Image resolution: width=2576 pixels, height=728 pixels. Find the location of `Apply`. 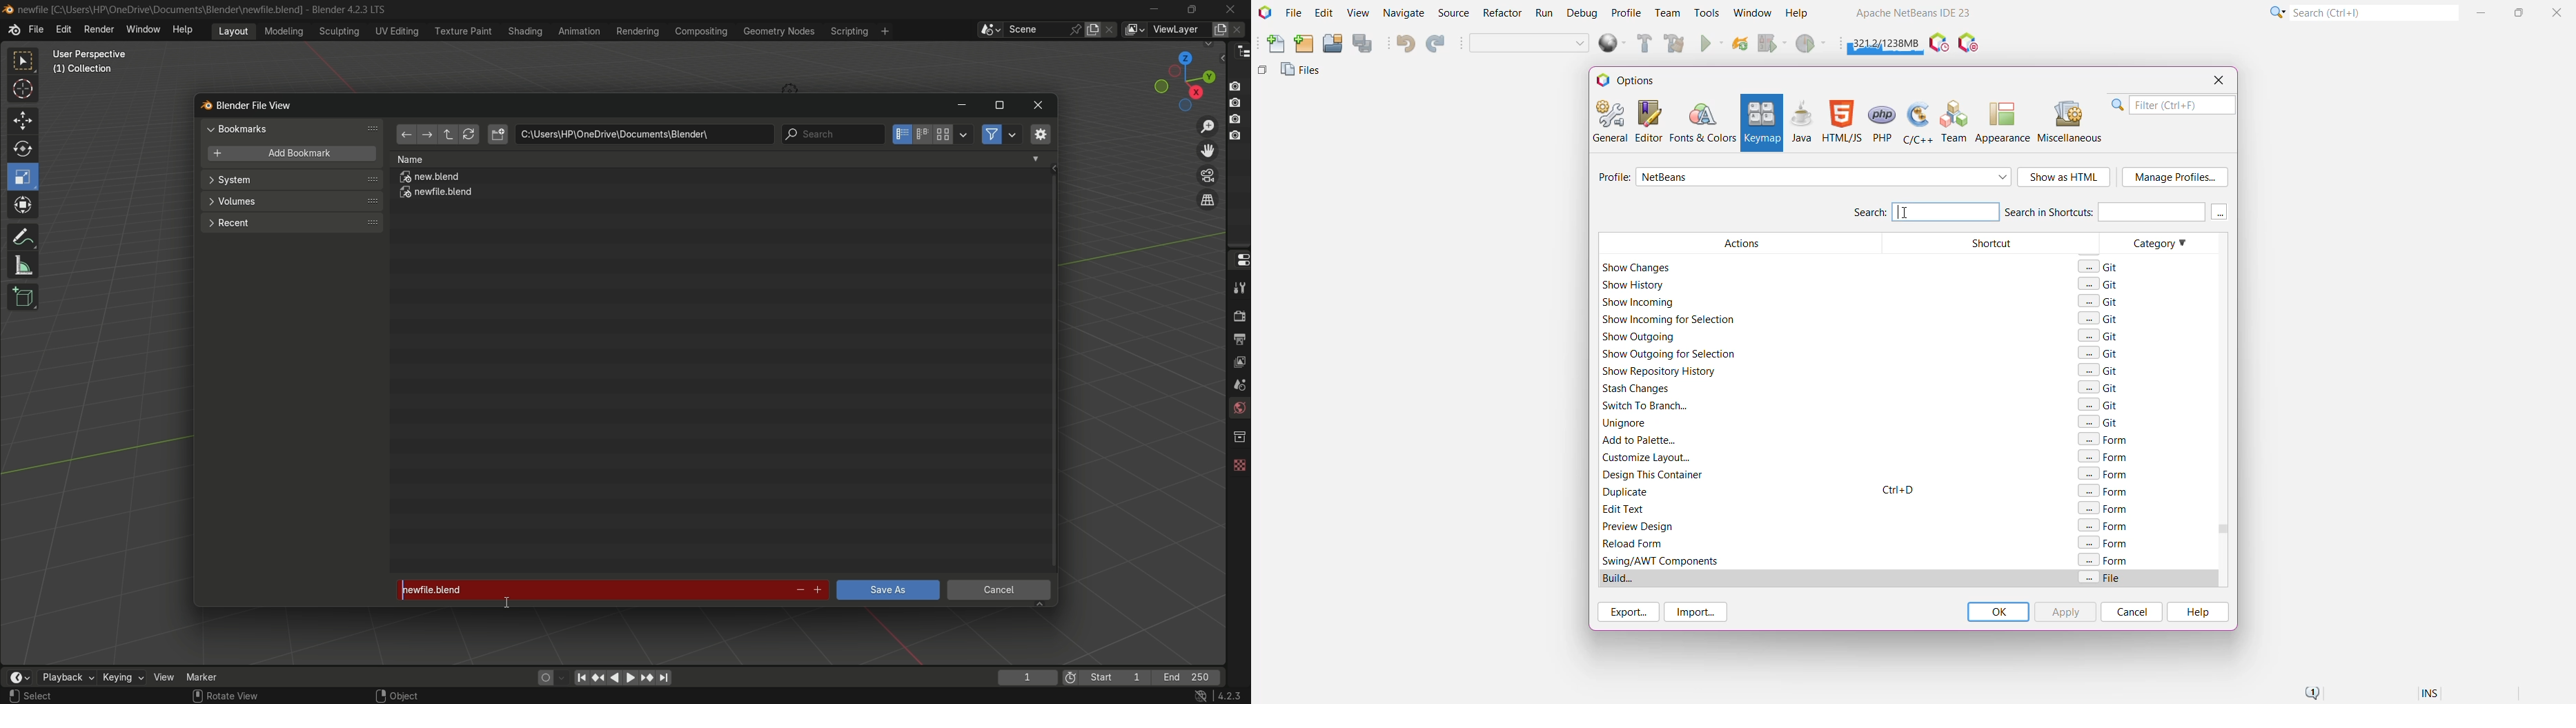

Apply is located at coordinates (2065, 612).